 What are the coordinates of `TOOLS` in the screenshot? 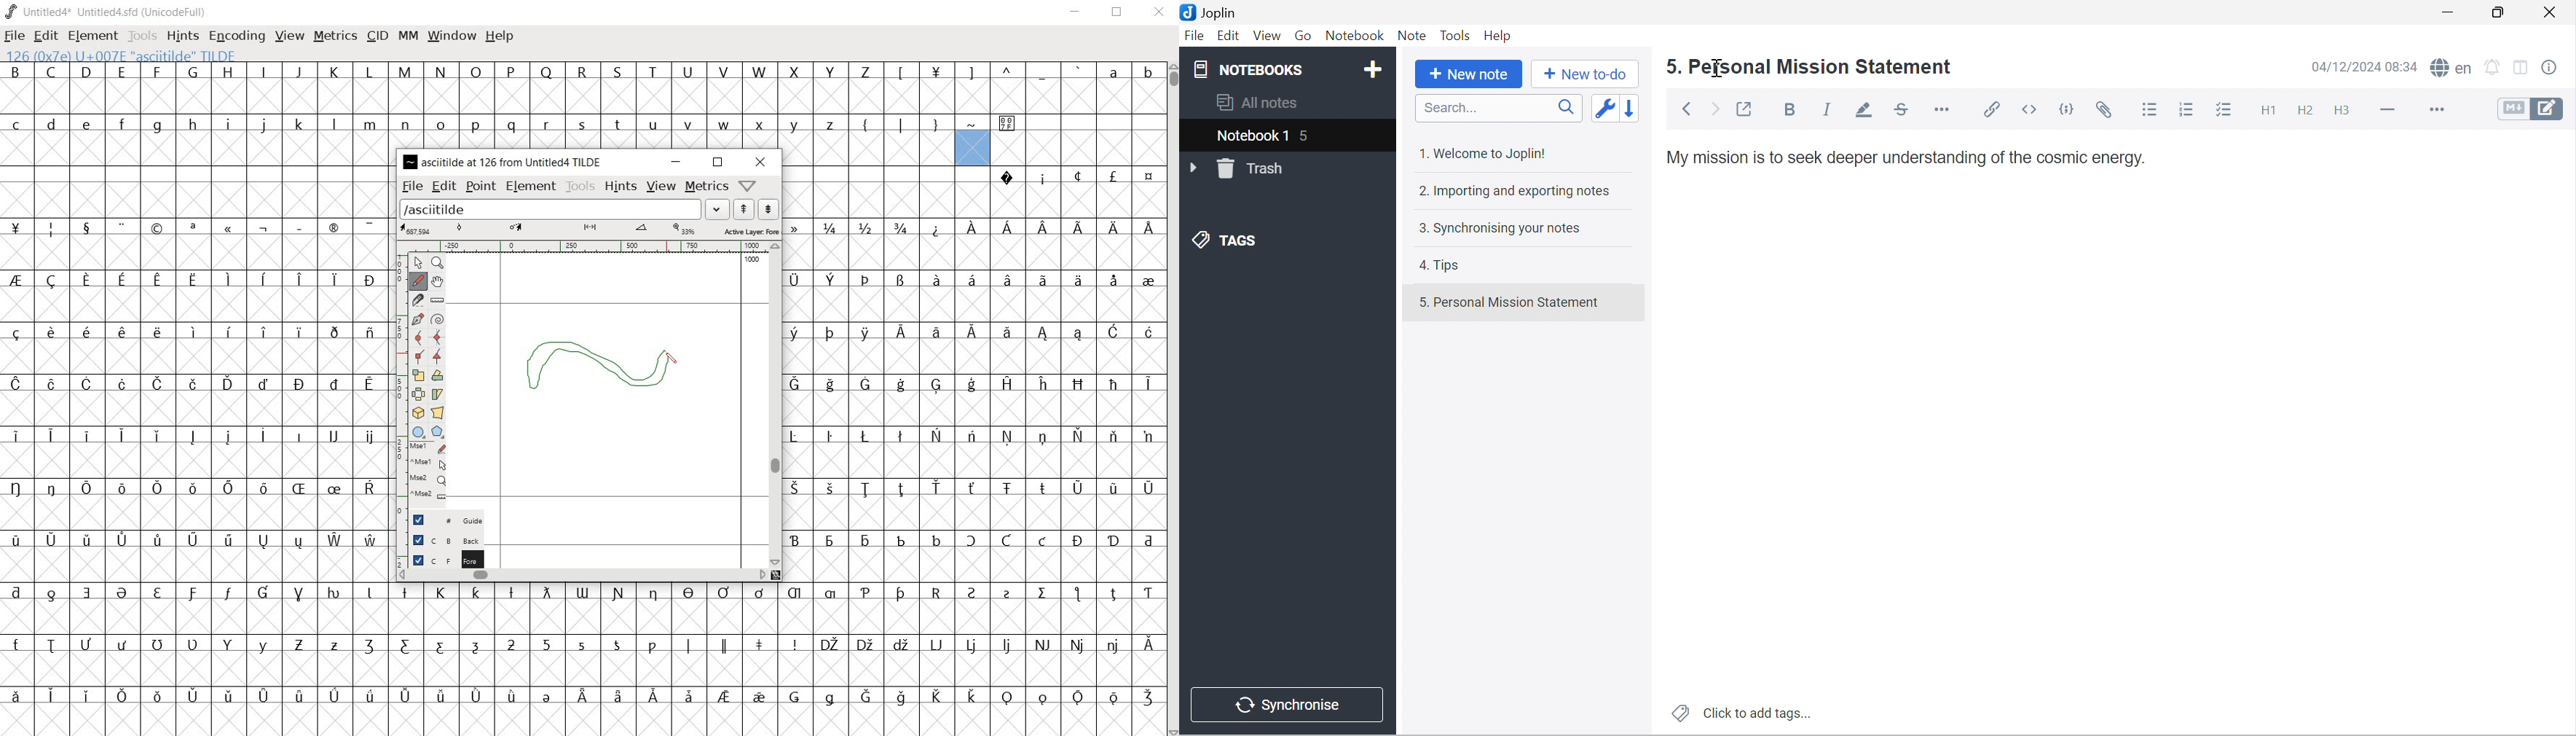 It's located at (142, 35).